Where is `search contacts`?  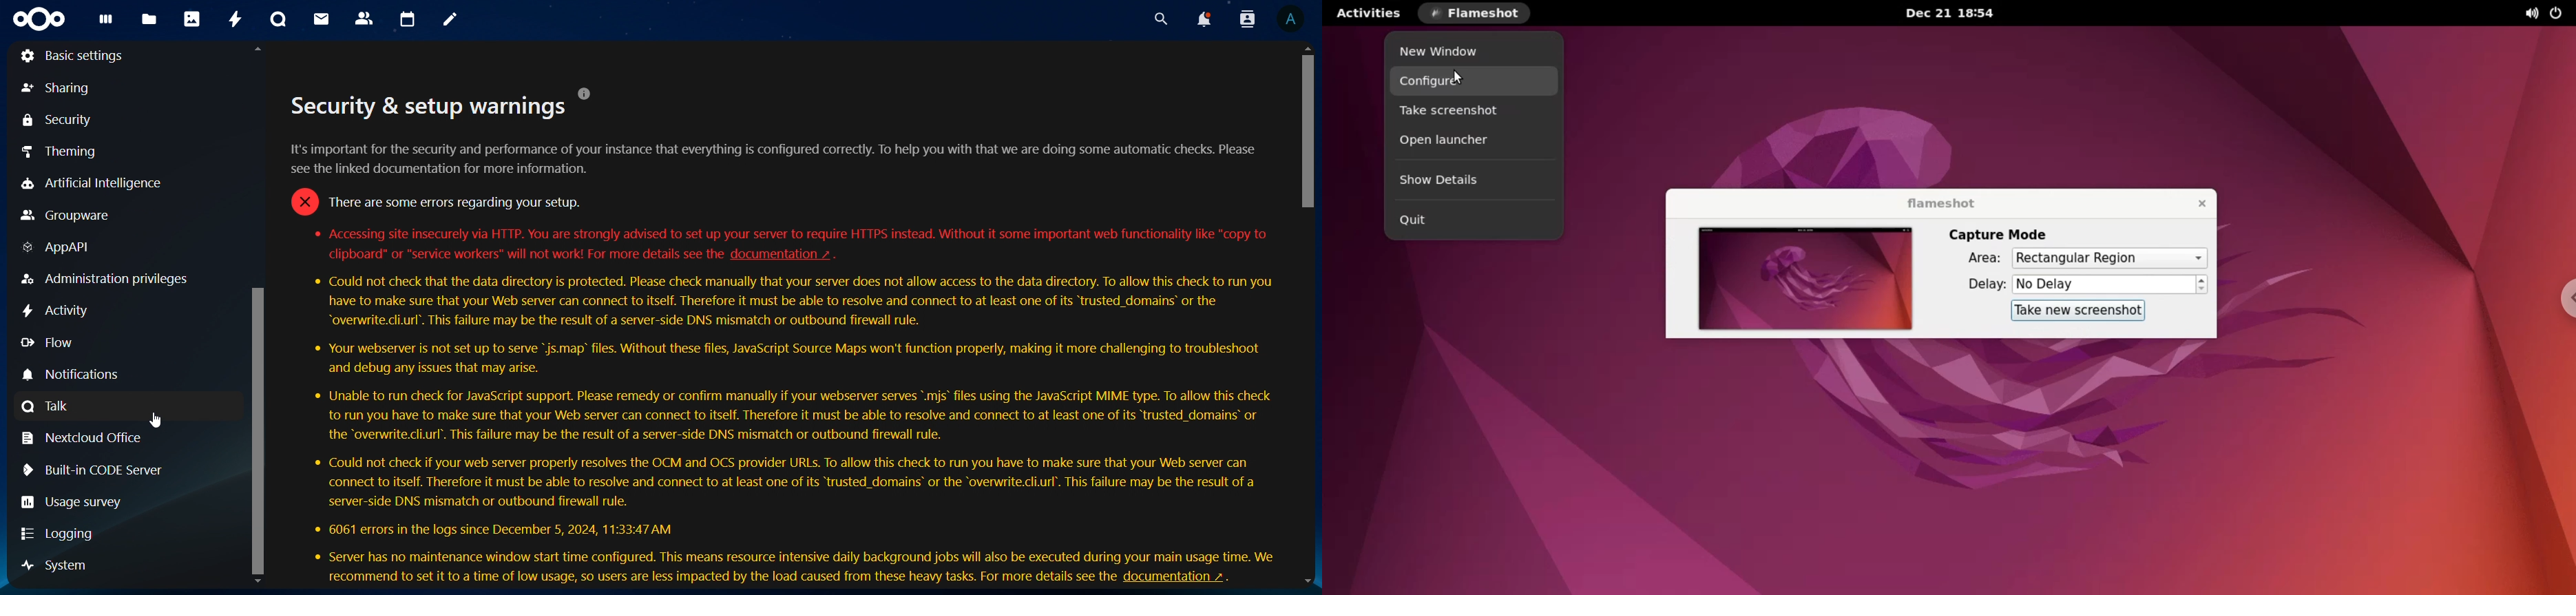
search contacts is located at coordinates (1247, 21).